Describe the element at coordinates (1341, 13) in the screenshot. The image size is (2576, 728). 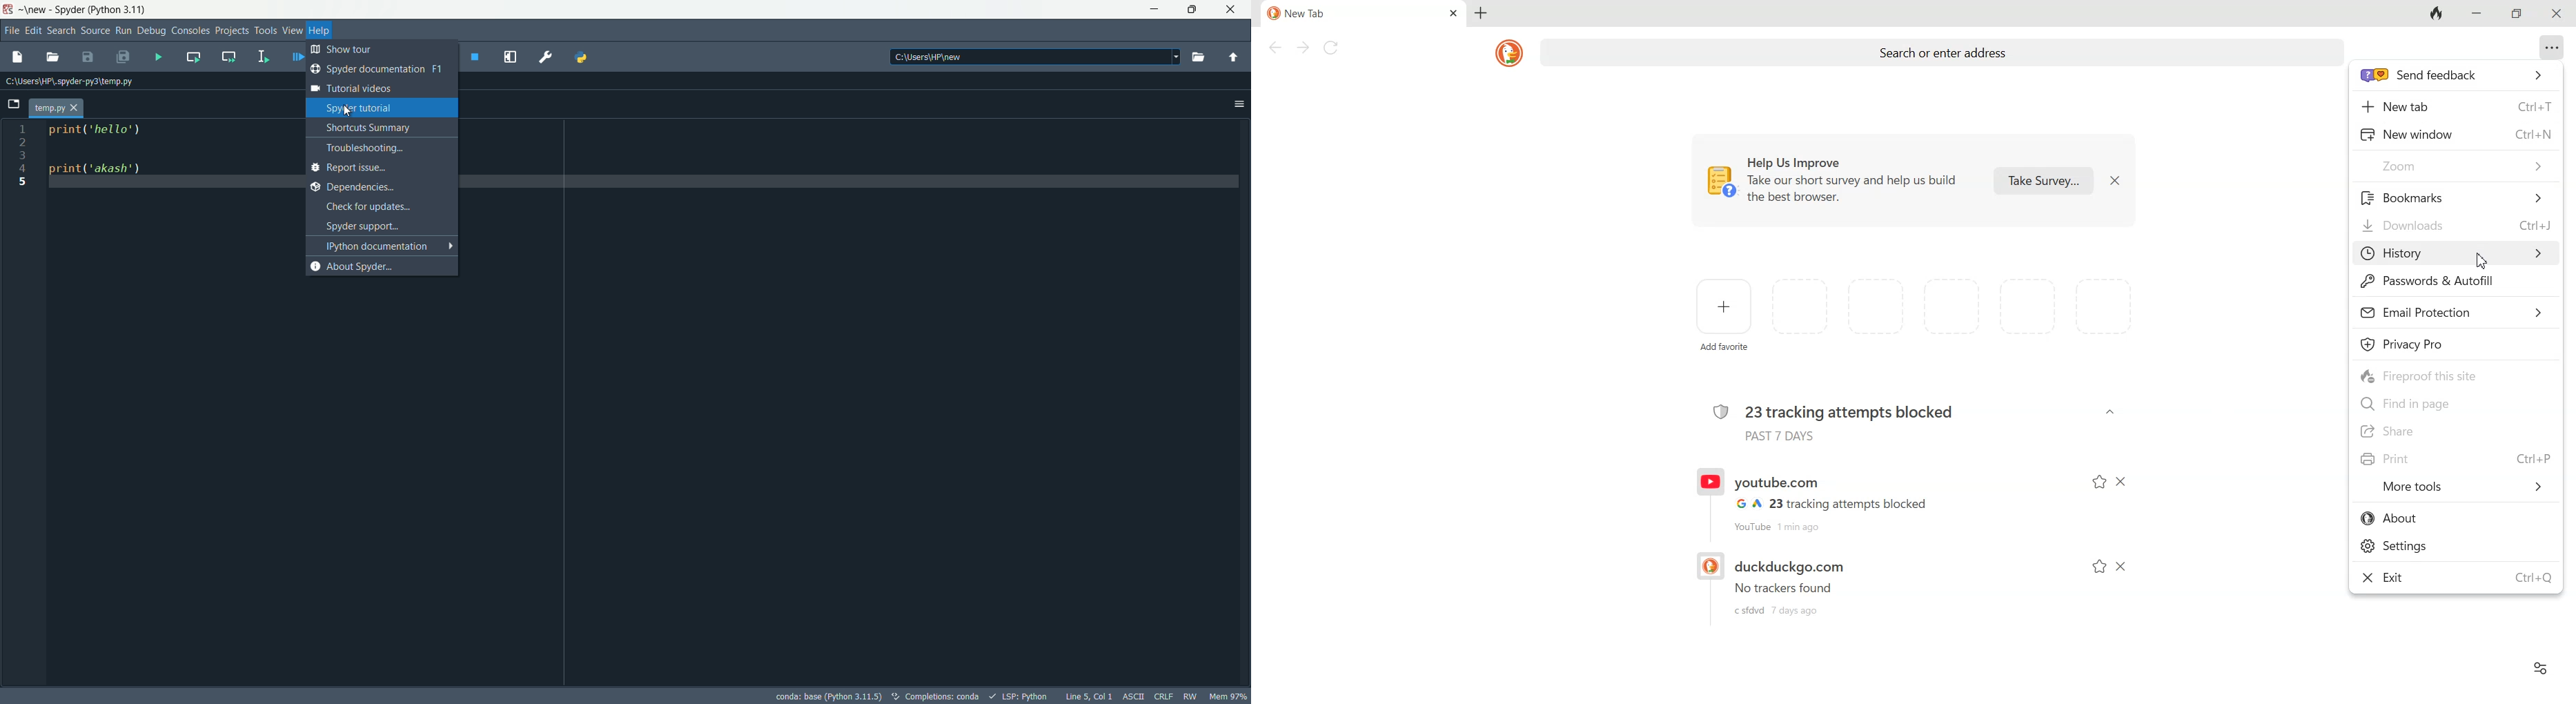
I see `Current tab` at that location.